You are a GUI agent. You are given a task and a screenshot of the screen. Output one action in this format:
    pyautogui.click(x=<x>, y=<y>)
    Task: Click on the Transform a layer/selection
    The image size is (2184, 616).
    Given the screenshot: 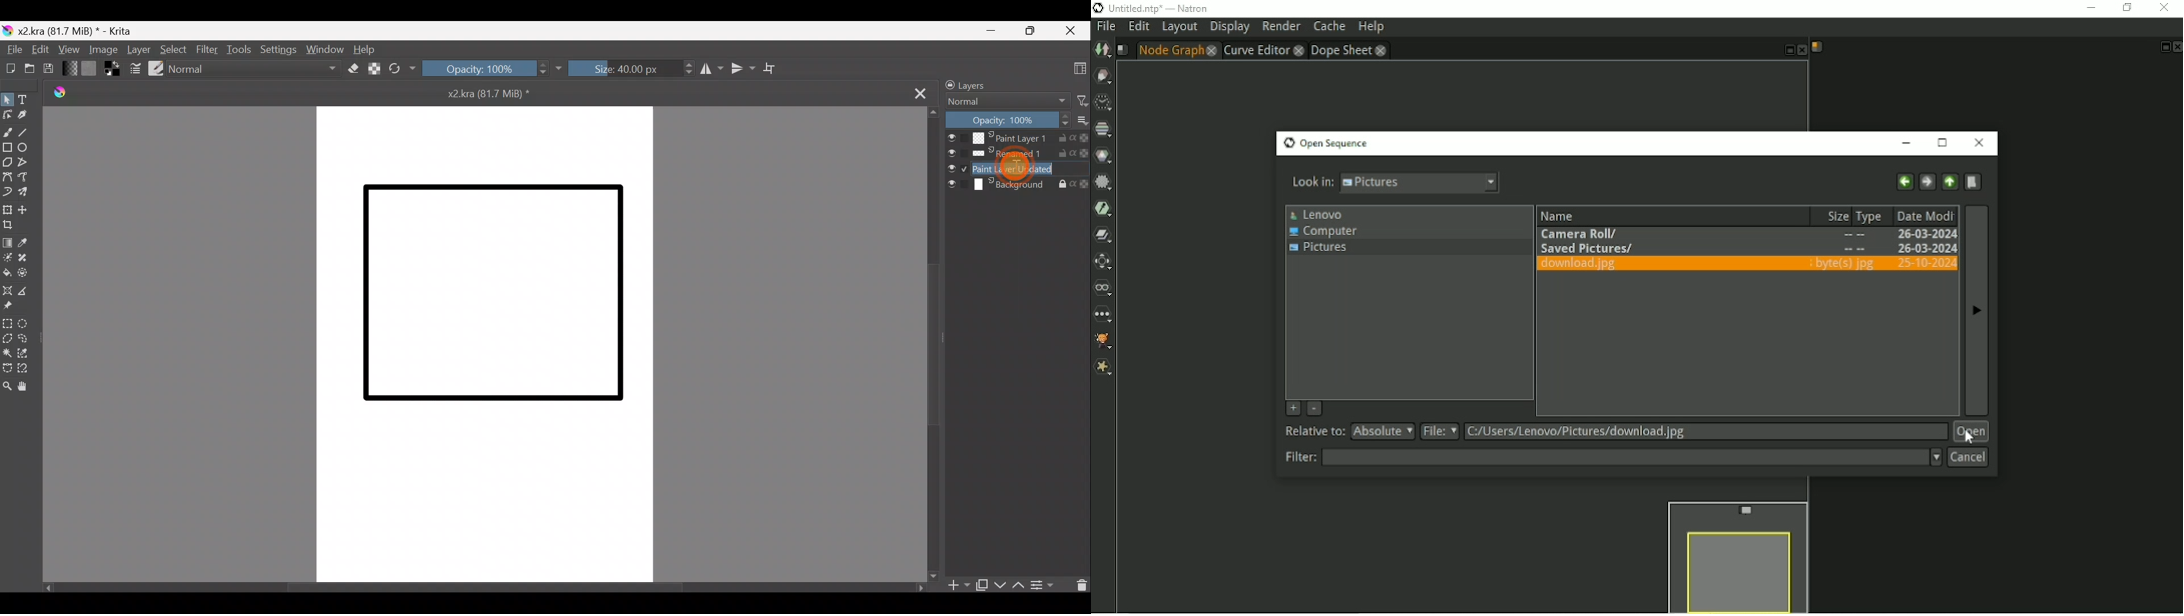 What is the action you would take?
    pyautogui.click(x=7, y=206)
    